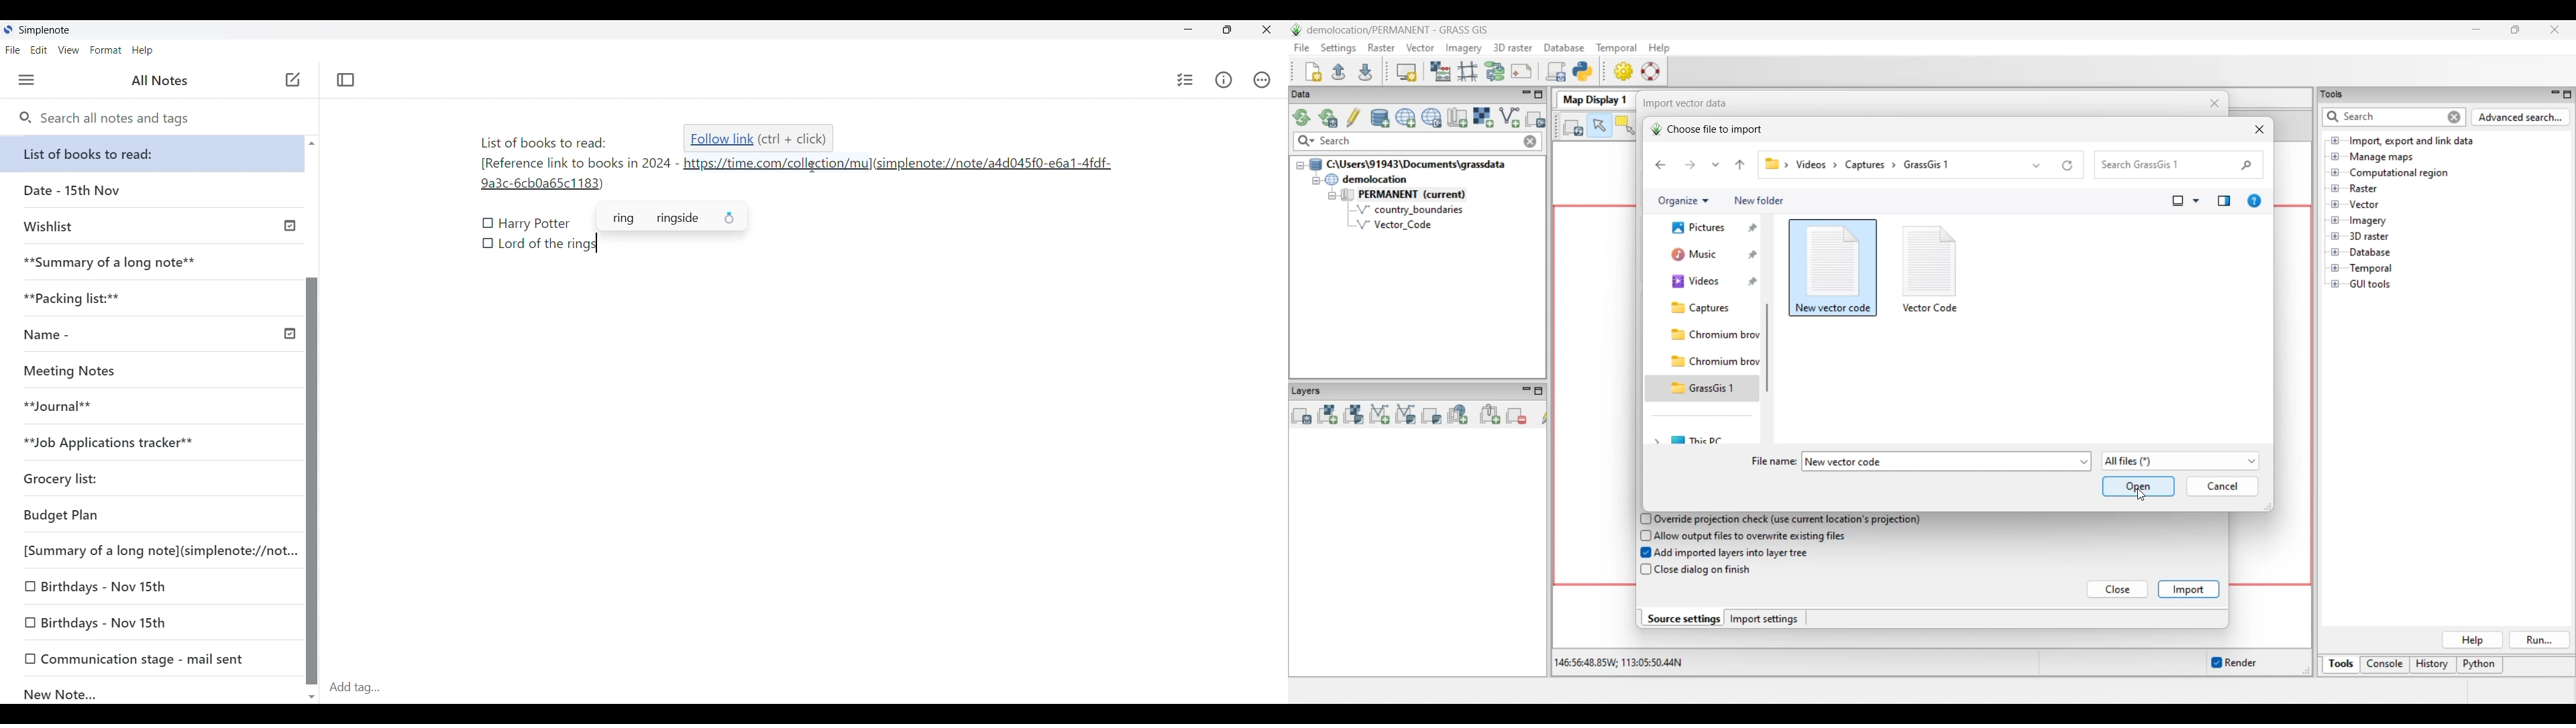  I want to click on [Summary of a long note](simplenote://not..., so click(156, 550).